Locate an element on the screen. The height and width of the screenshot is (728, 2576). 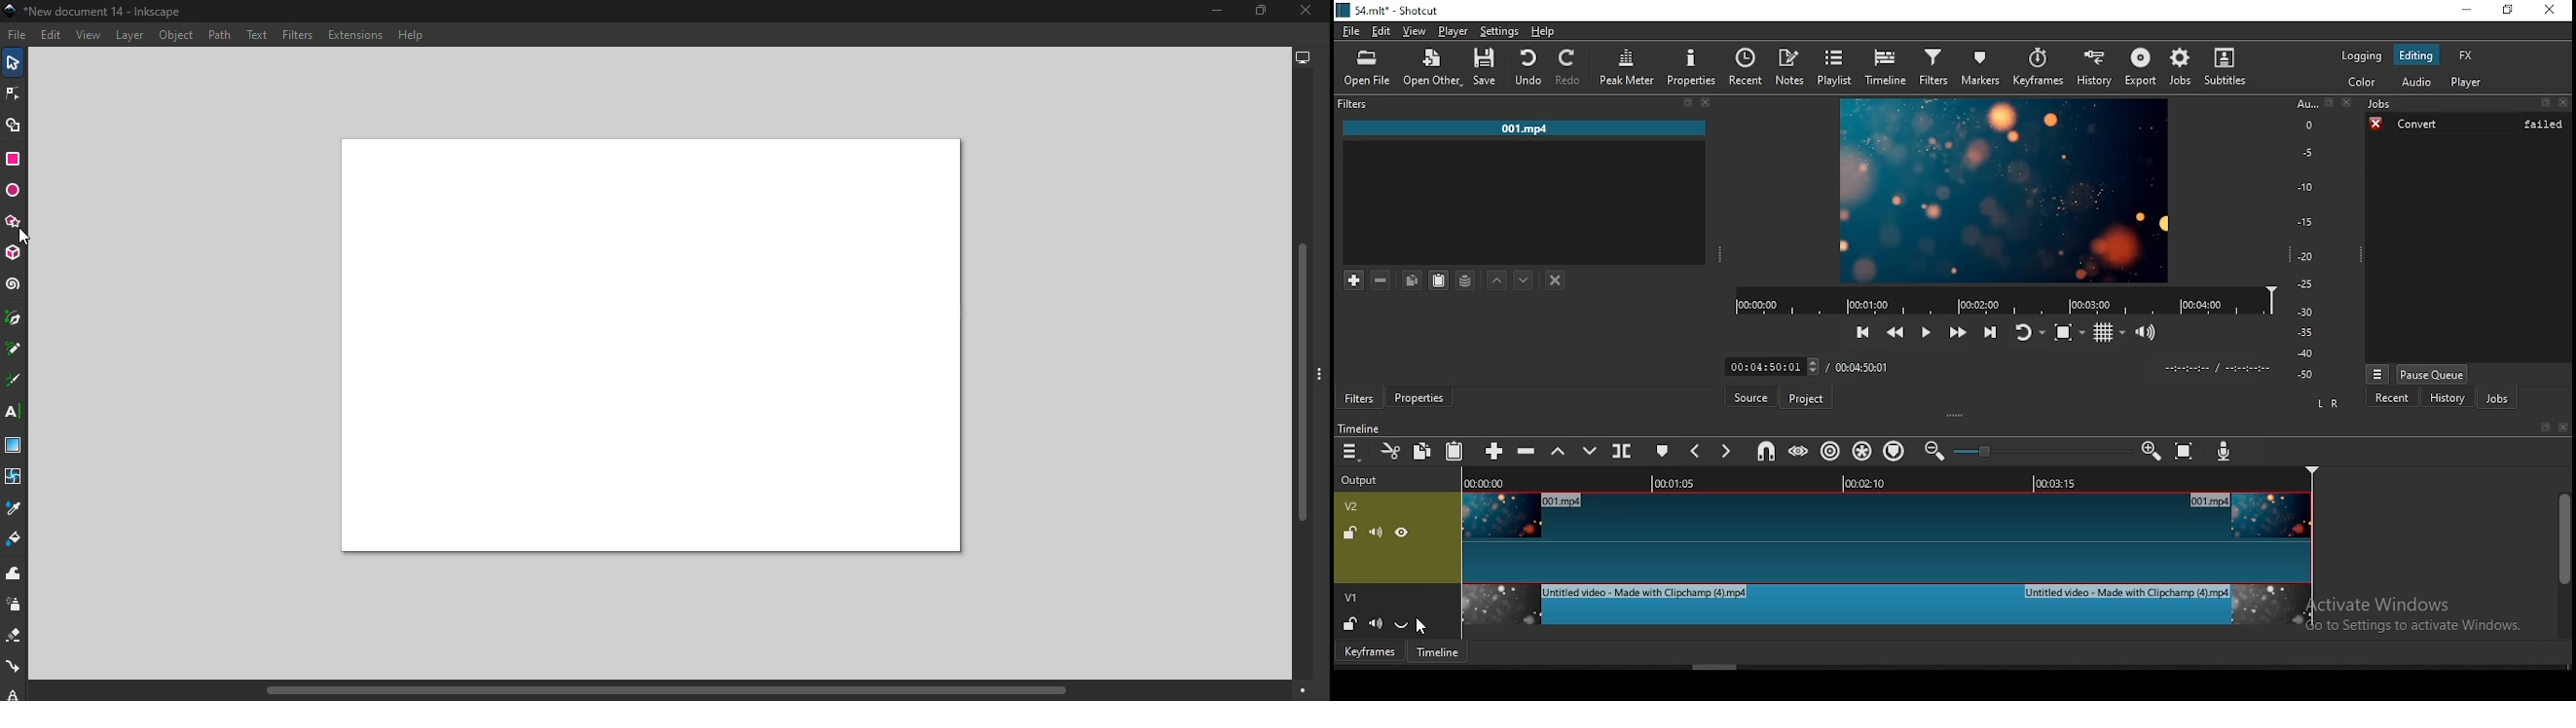
Dropper tool is located at coordinates (12, 512).